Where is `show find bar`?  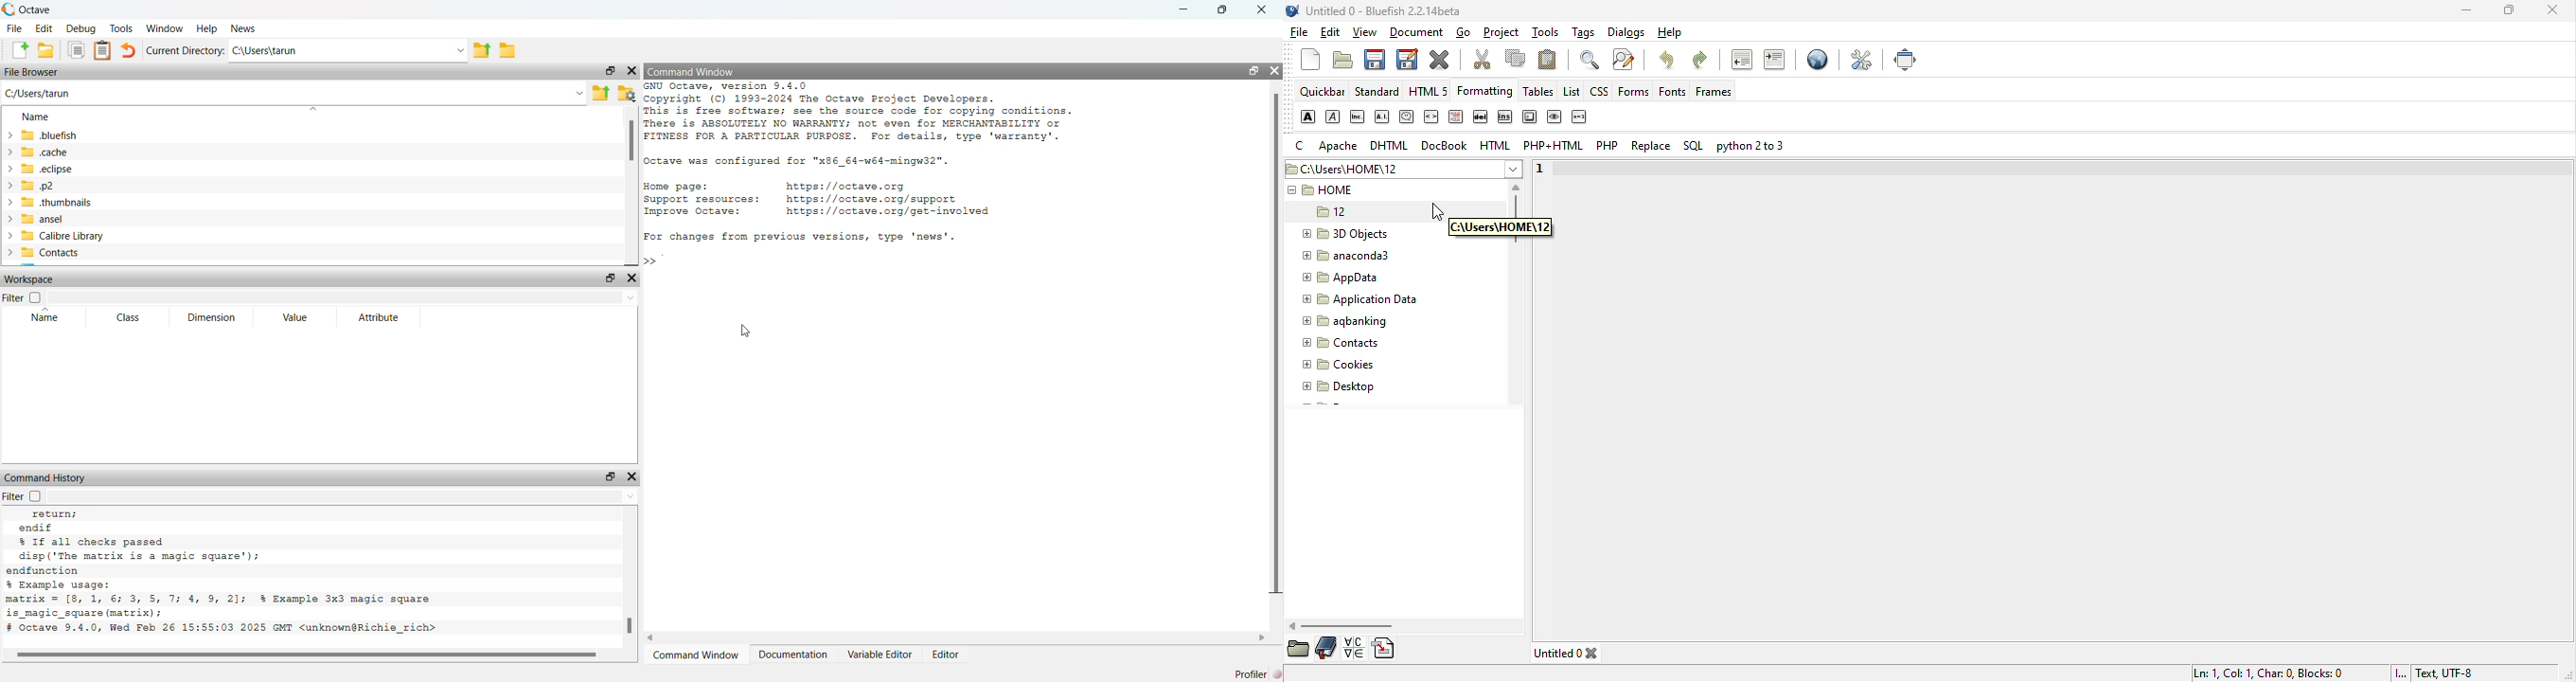
show find bar is located at coordinates (1590, 62).